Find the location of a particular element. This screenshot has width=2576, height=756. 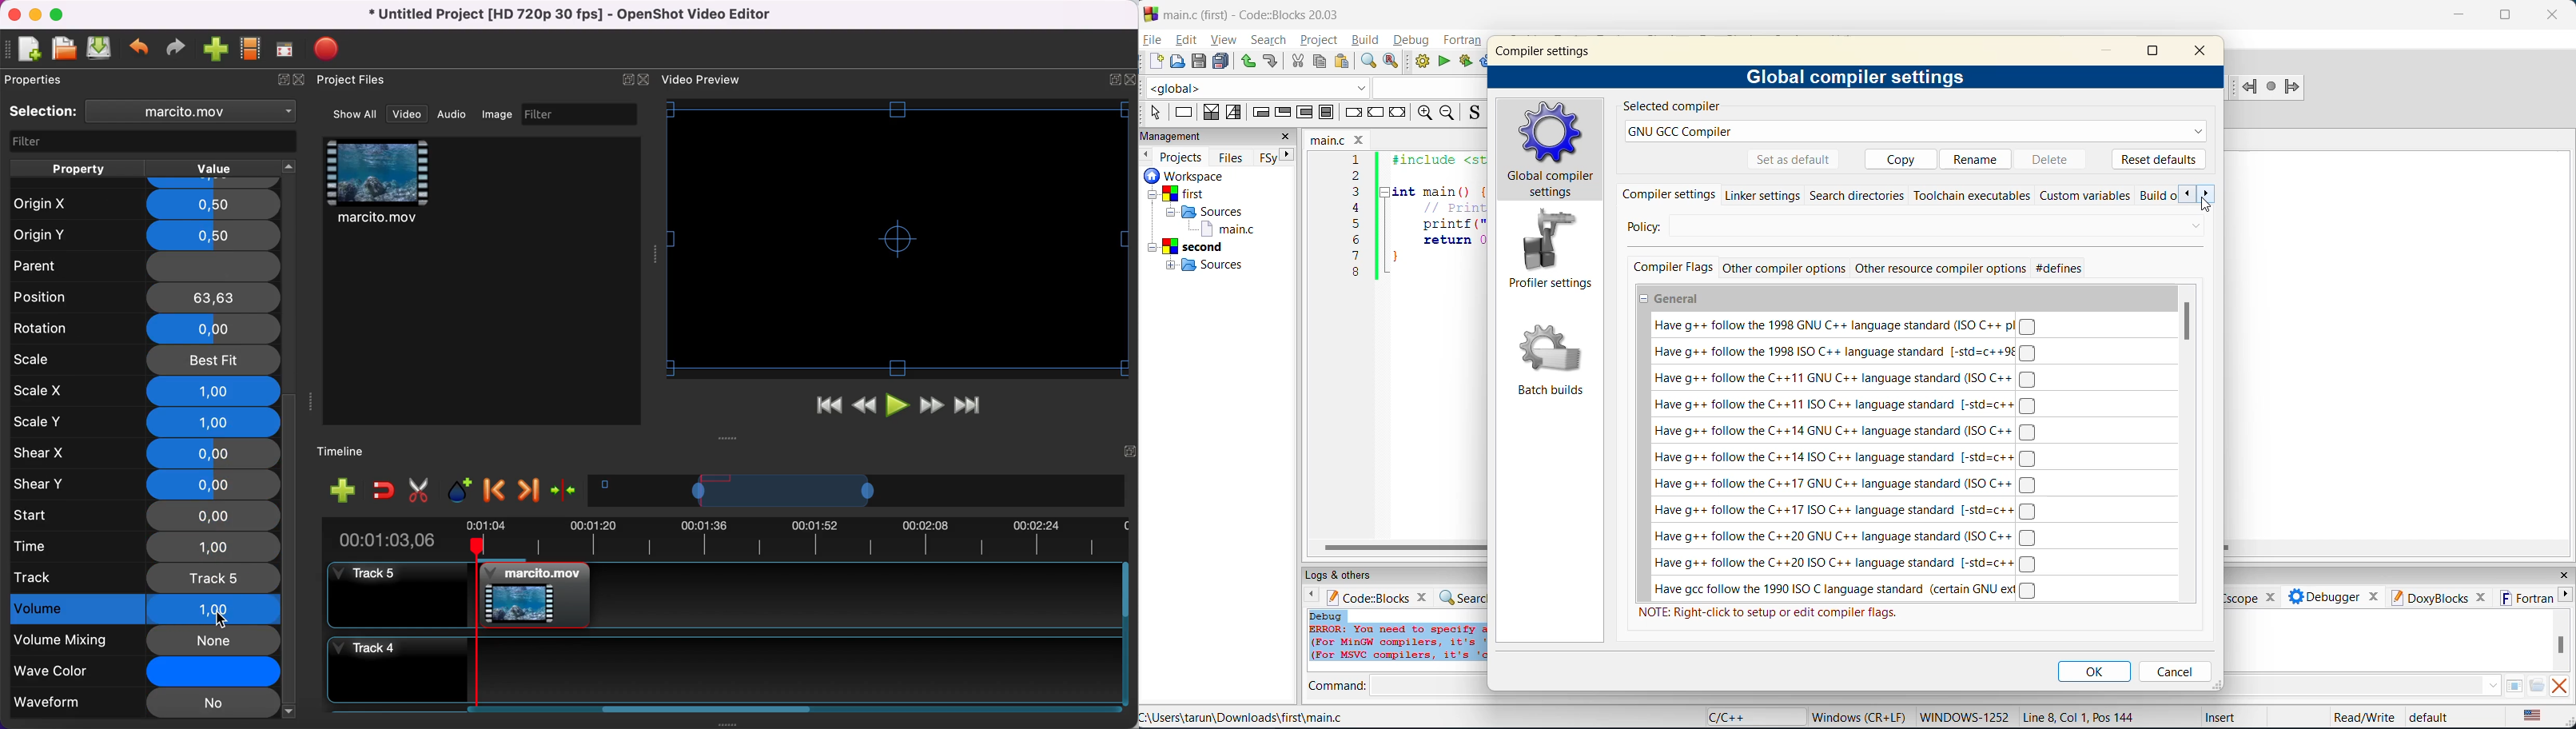

find is located at coordinates (1366, 61).